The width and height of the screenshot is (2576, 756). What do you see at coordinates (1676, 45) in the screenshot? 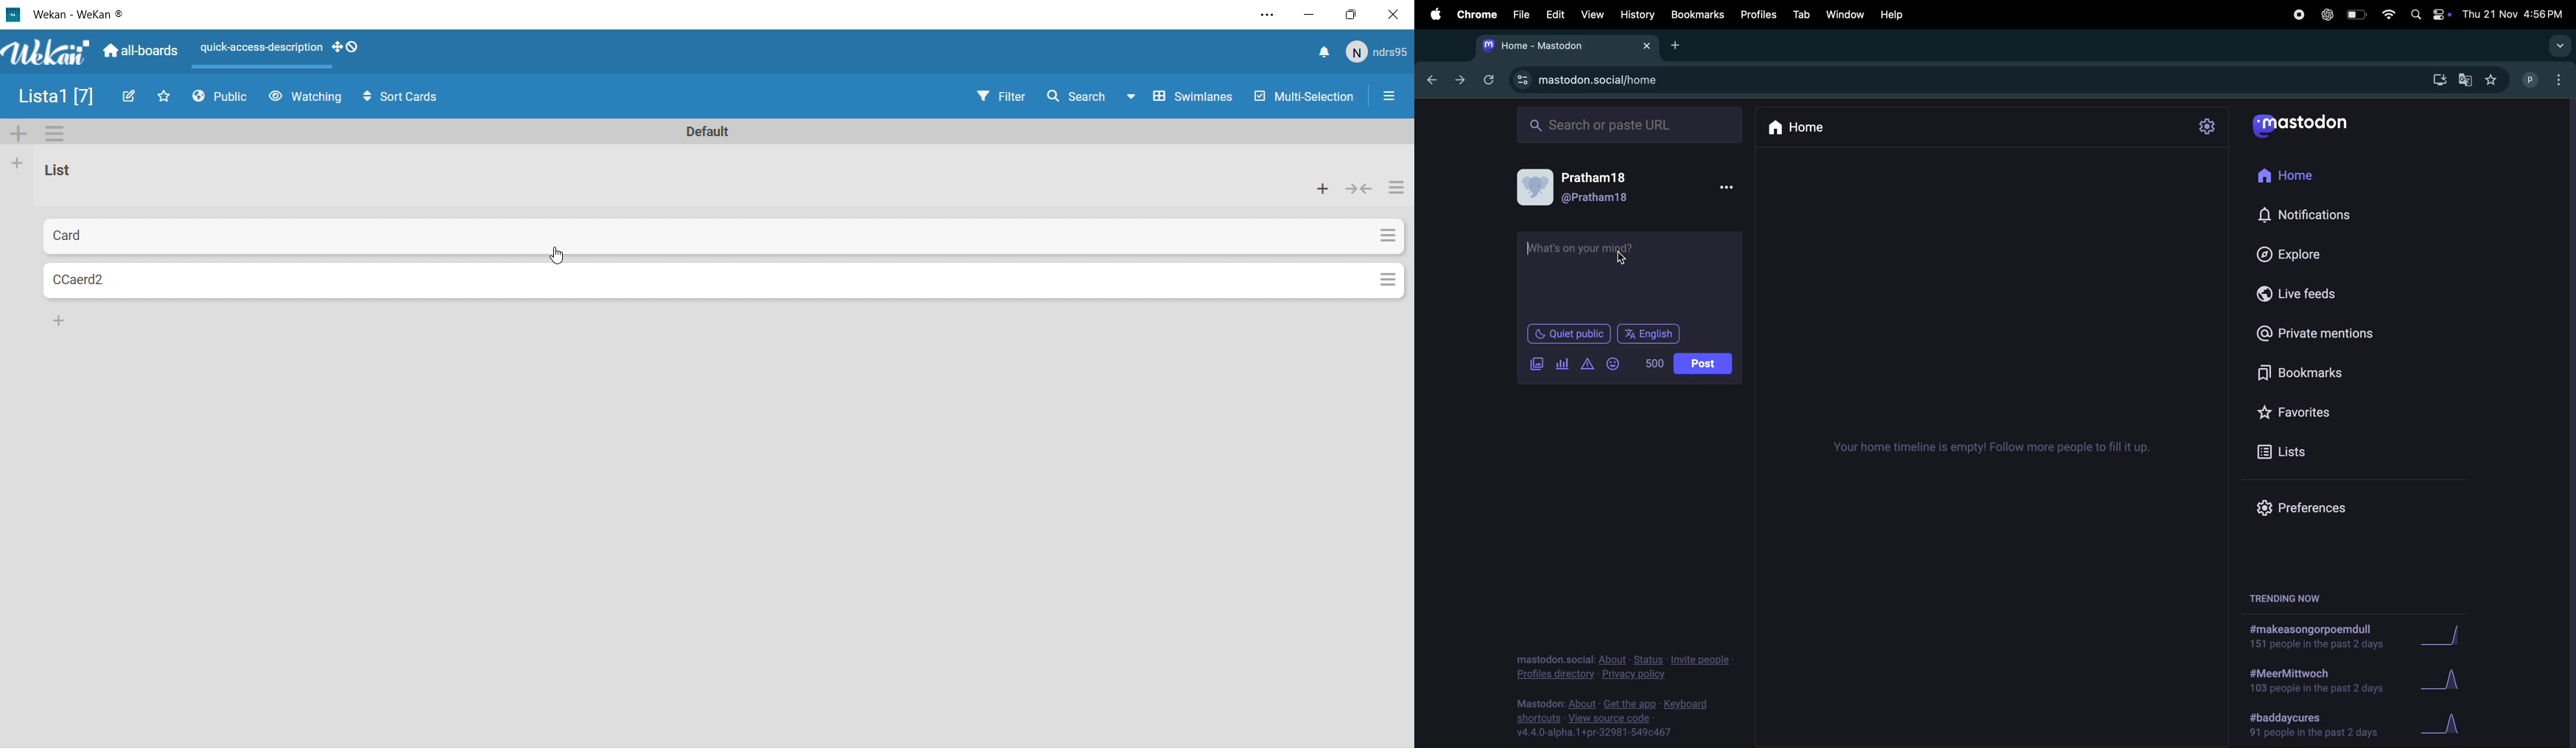
I see `Add new tab` at bounding box center [1676, 45].